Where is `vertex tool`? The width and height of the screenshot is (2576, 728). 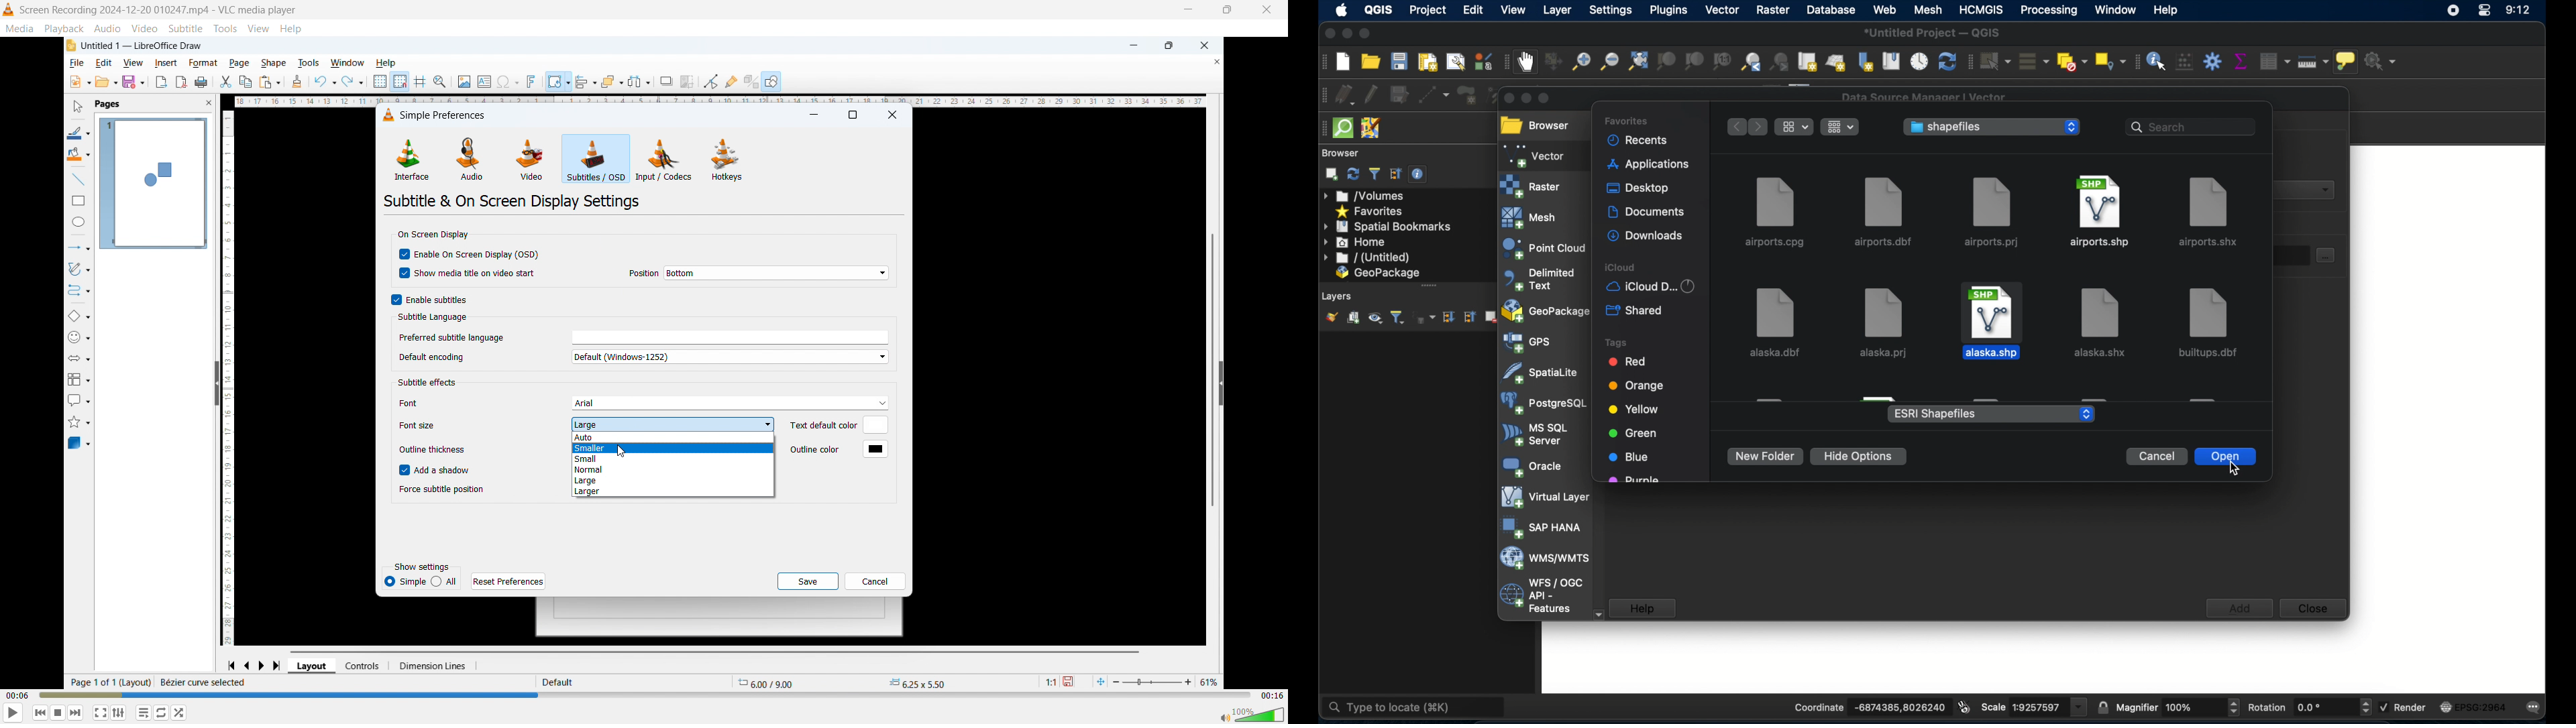 vertex tool is located at coordinates (1499, 95).